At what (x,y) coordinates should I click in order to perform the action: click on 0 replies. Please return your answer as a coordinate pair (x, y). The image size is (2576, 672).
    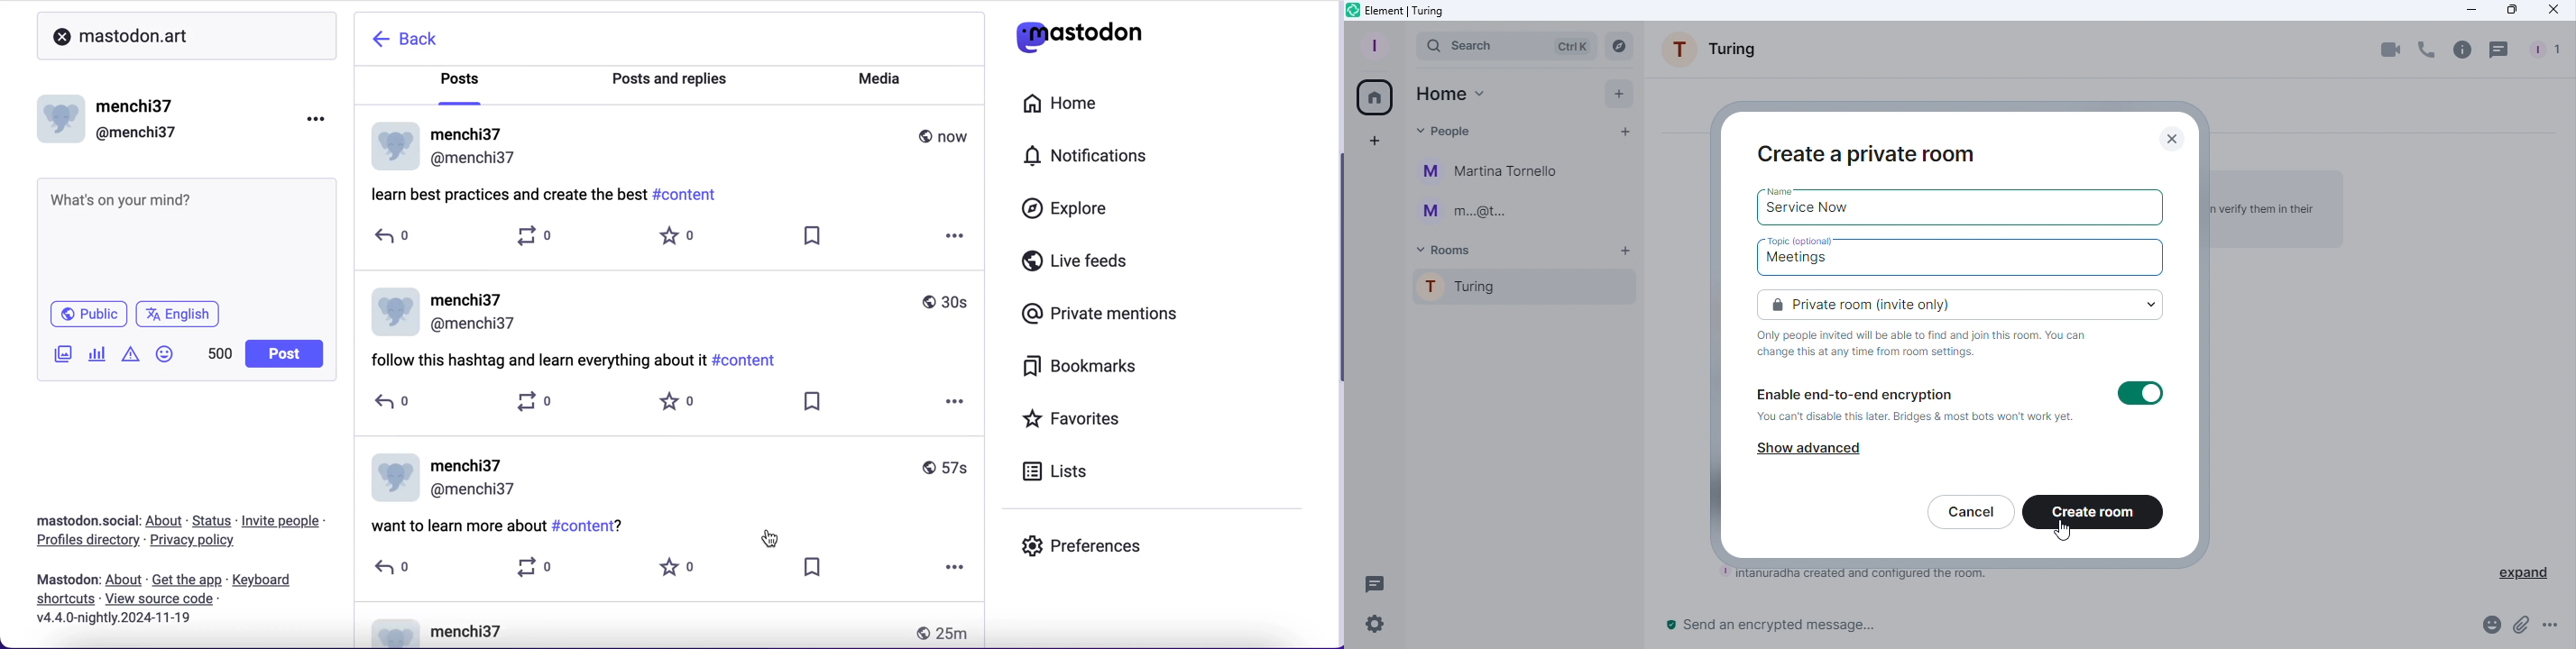
    Looking at the image, I should click on (400, 573).